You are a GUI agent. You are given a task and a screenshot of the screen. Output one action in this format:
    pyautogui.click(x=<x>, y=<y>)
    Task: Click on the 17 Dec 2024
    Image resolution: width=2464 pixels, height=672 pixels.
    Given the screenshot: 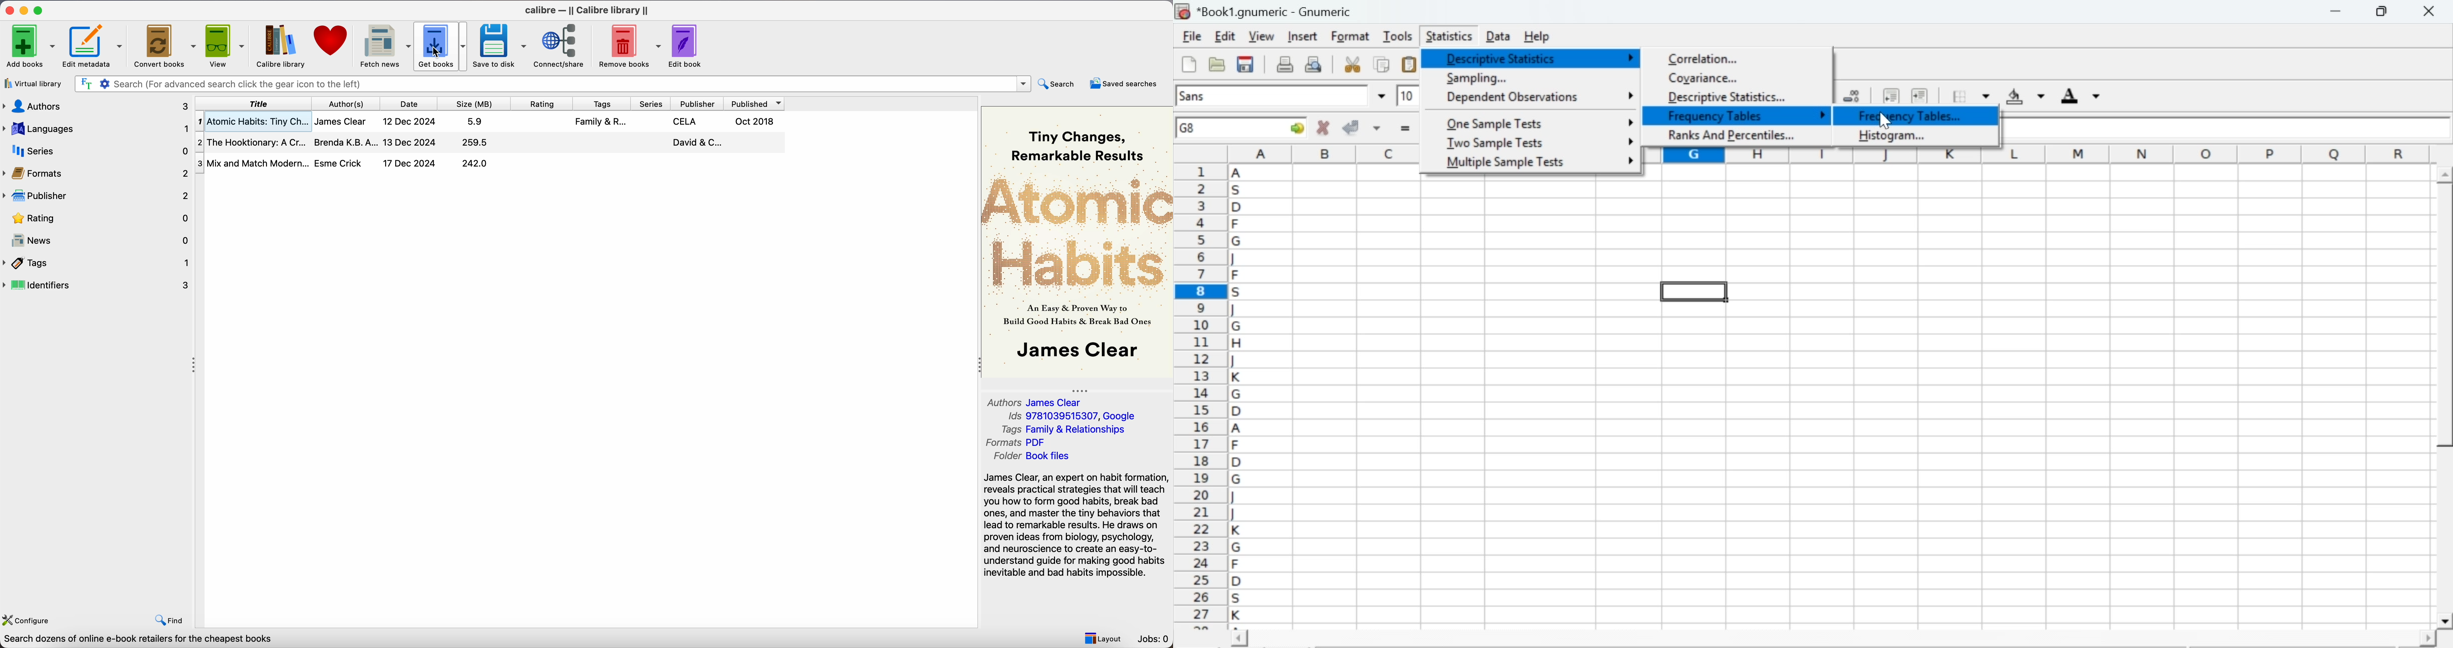 What is the action you would take?
    pyautogui.click(x=410, y=162)
    